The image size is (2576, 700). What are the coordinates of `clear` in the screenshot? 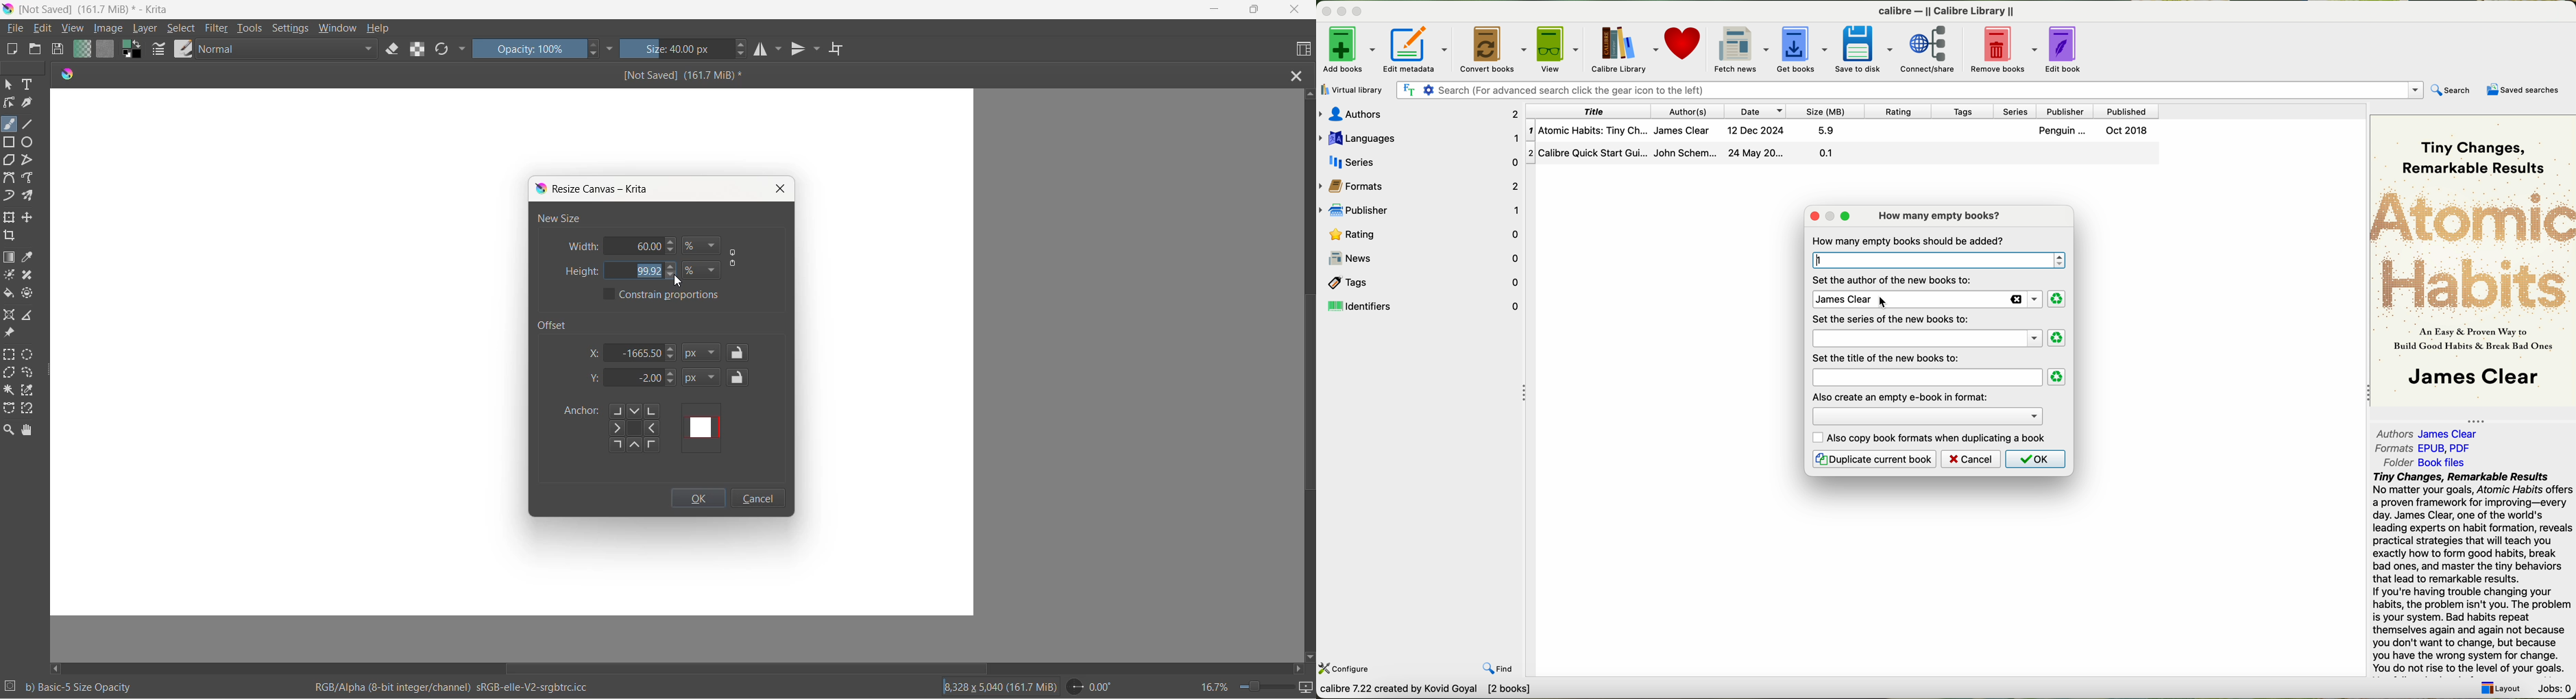 It's located at (2057, 300).